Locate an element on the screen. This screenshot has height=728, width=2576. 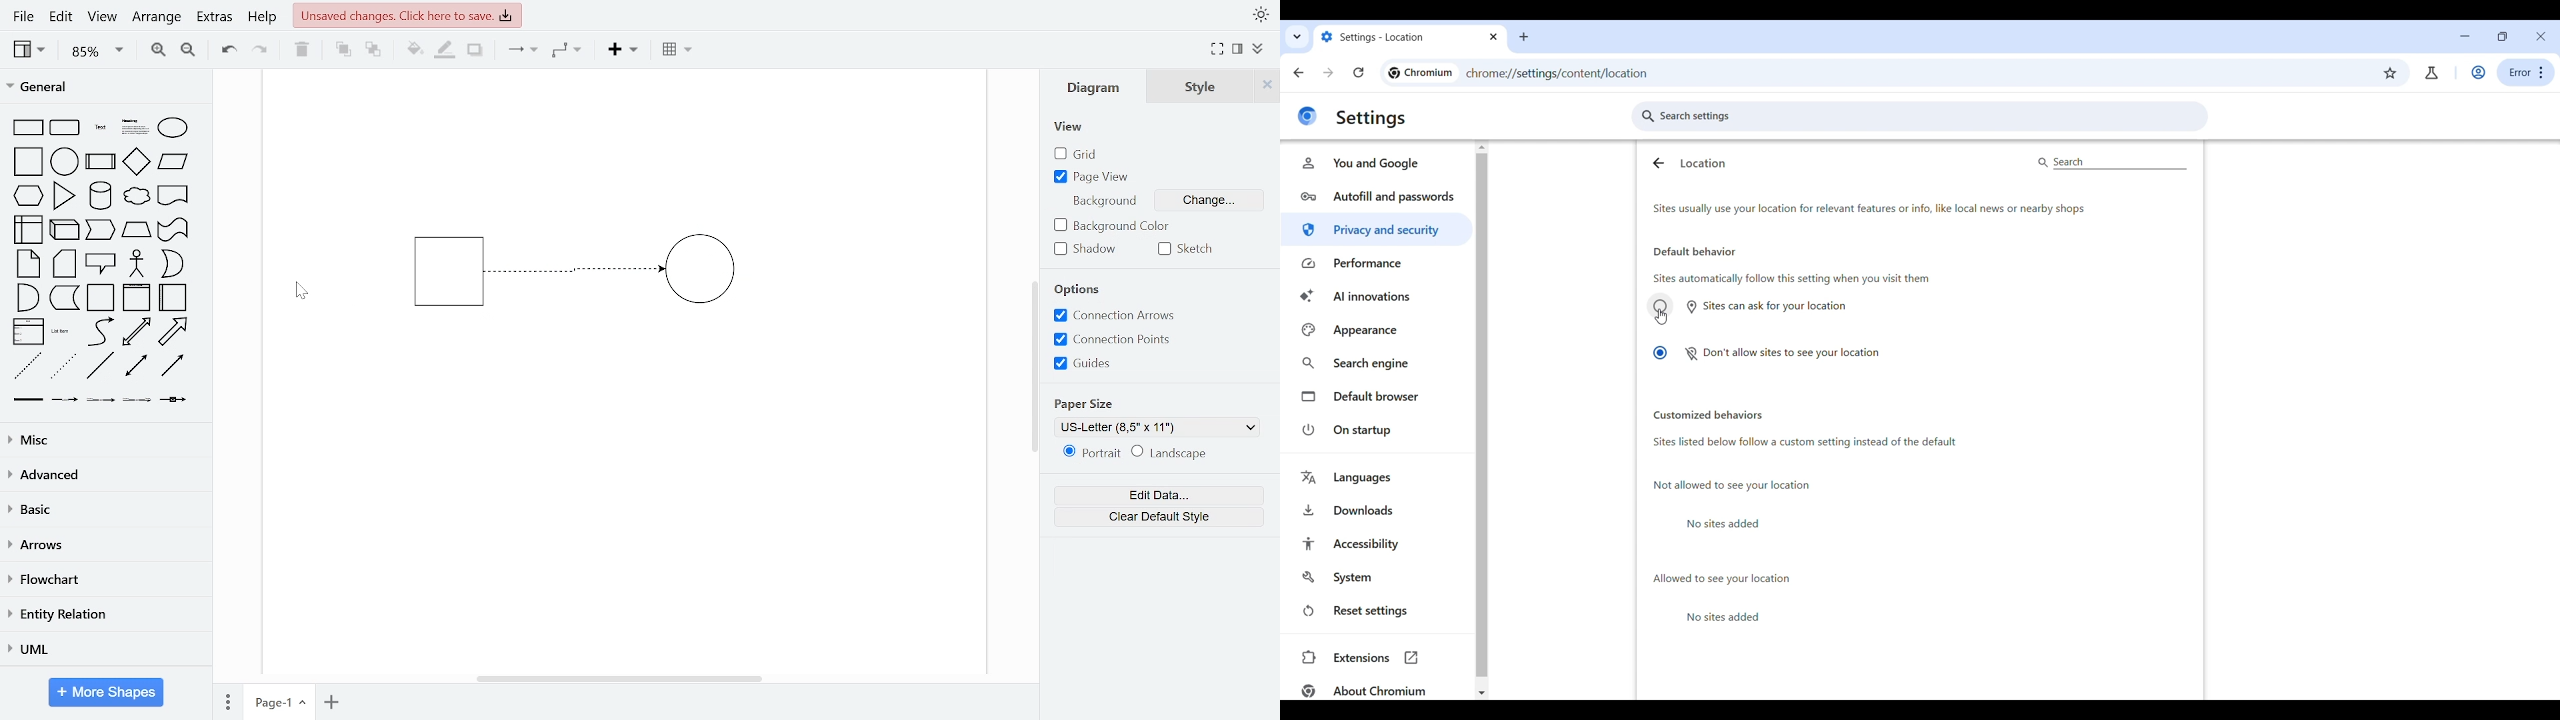
Close interface is located at coordinates (2540, 36).